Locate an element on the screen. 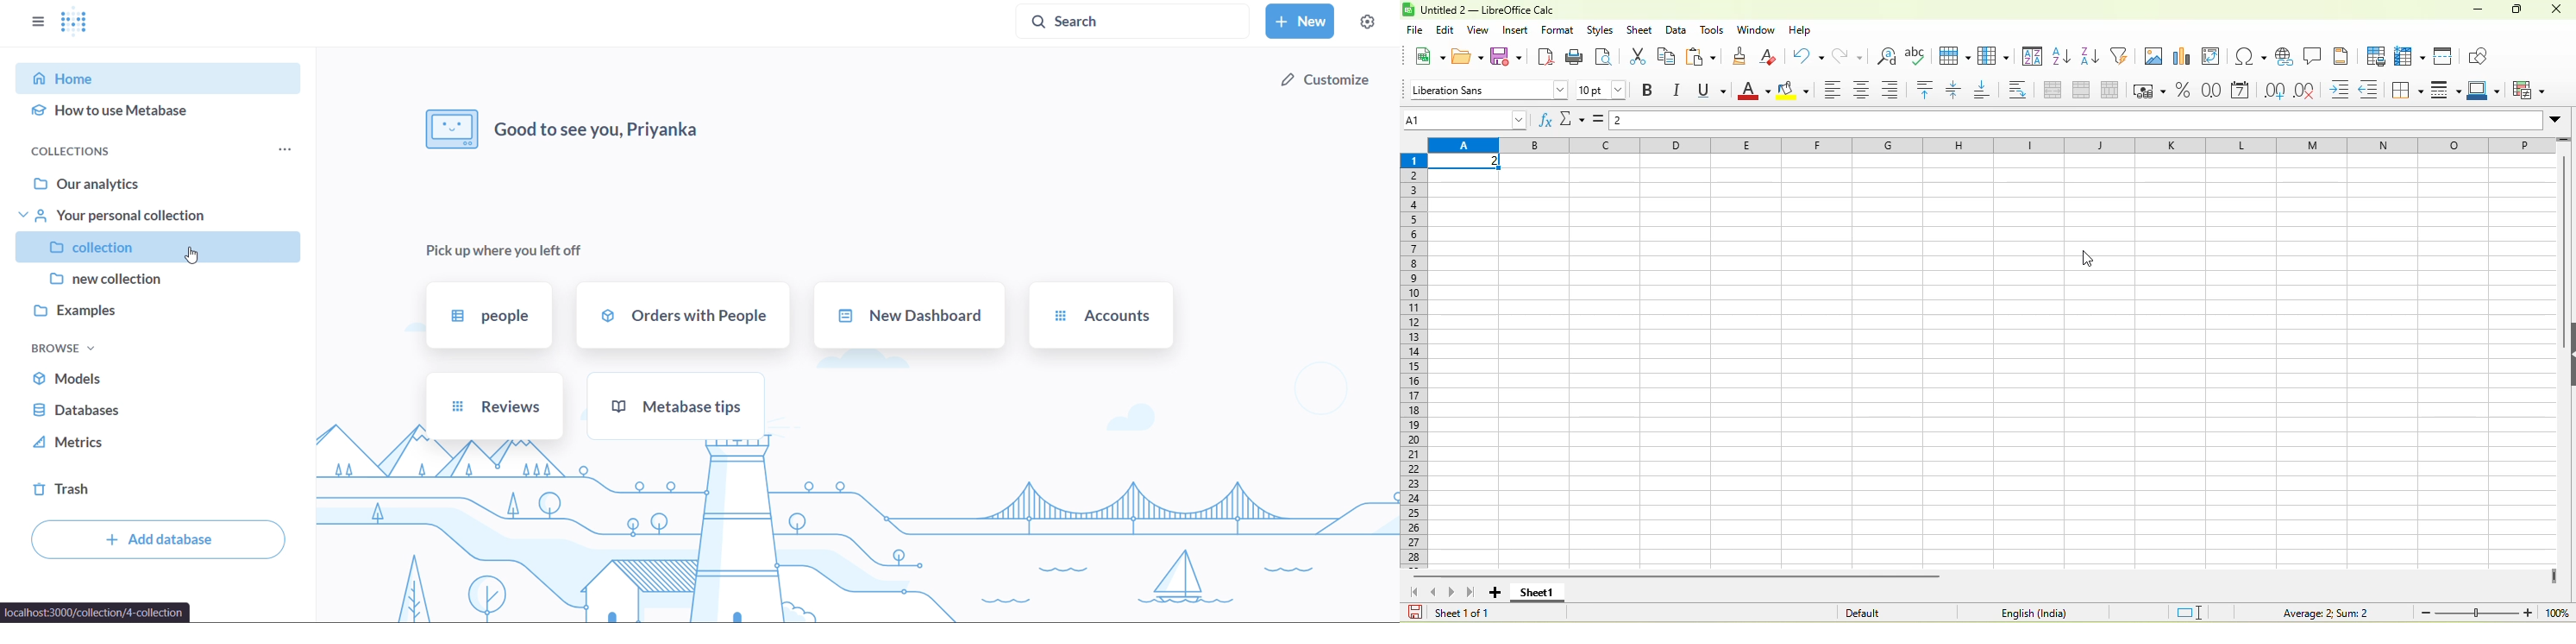  increase indent is located at coordinates (2346, 91).